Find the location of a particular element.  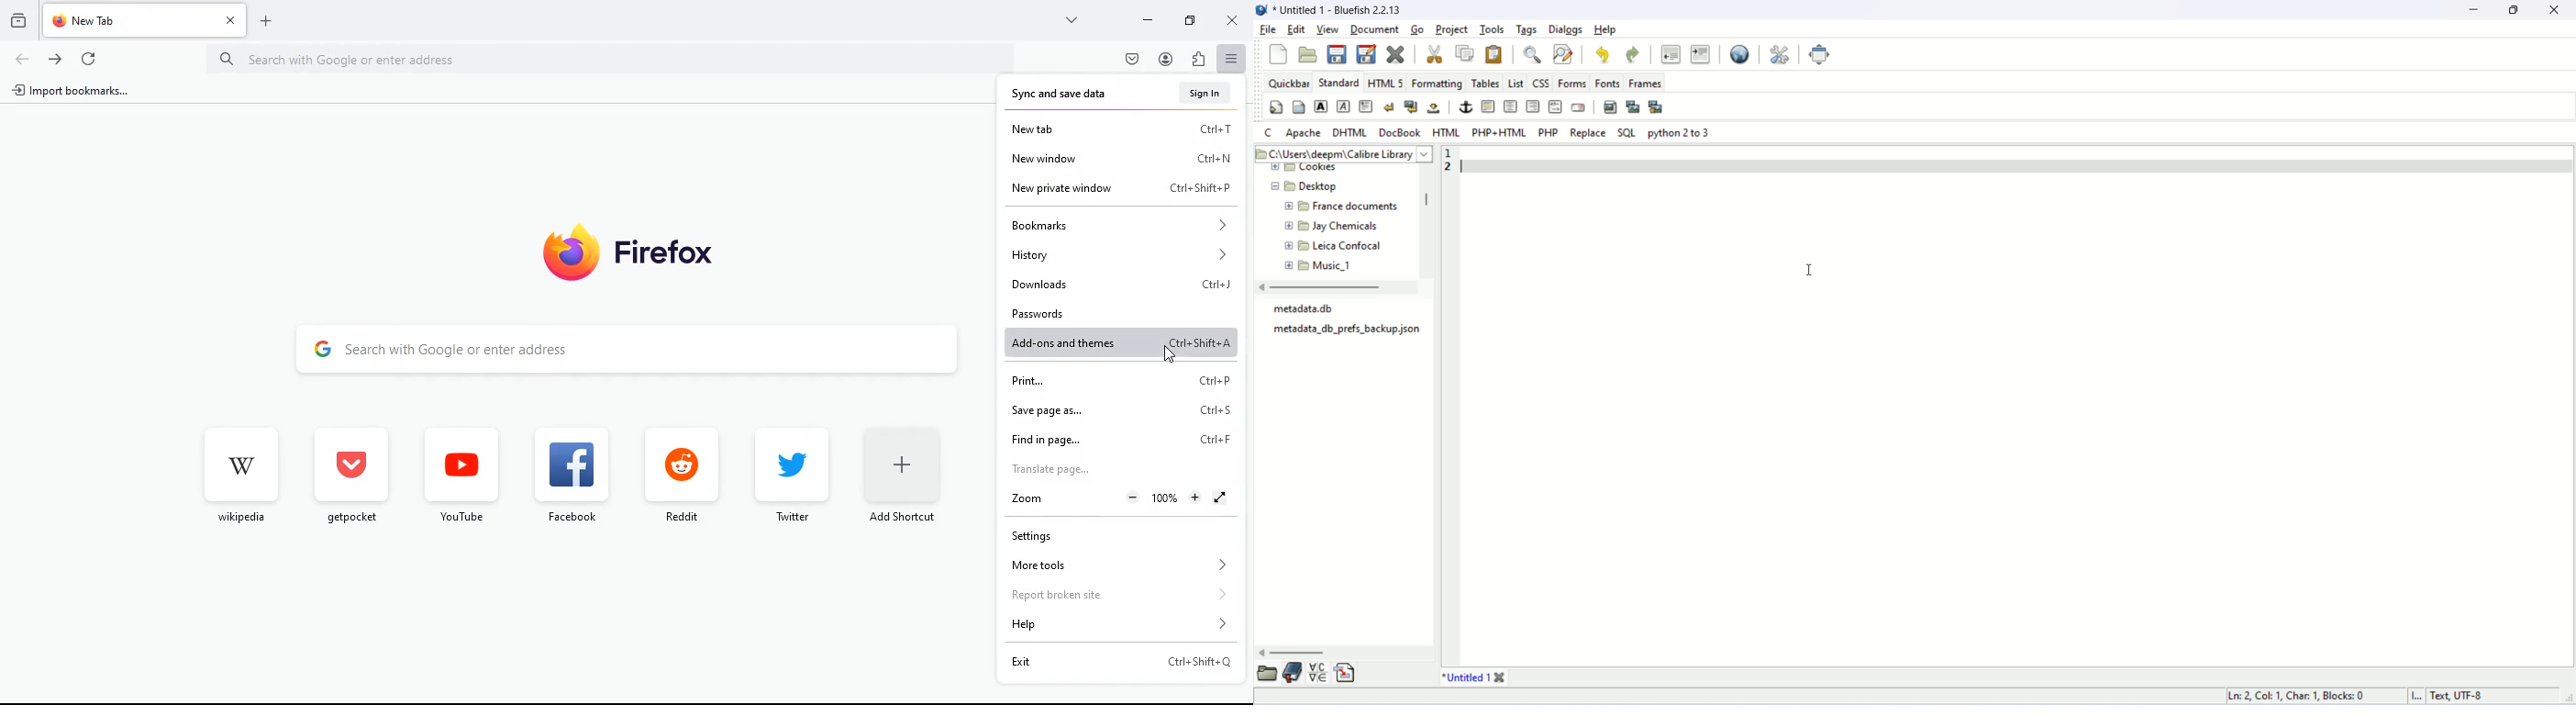

line number is located at coordinates (1450, 406).